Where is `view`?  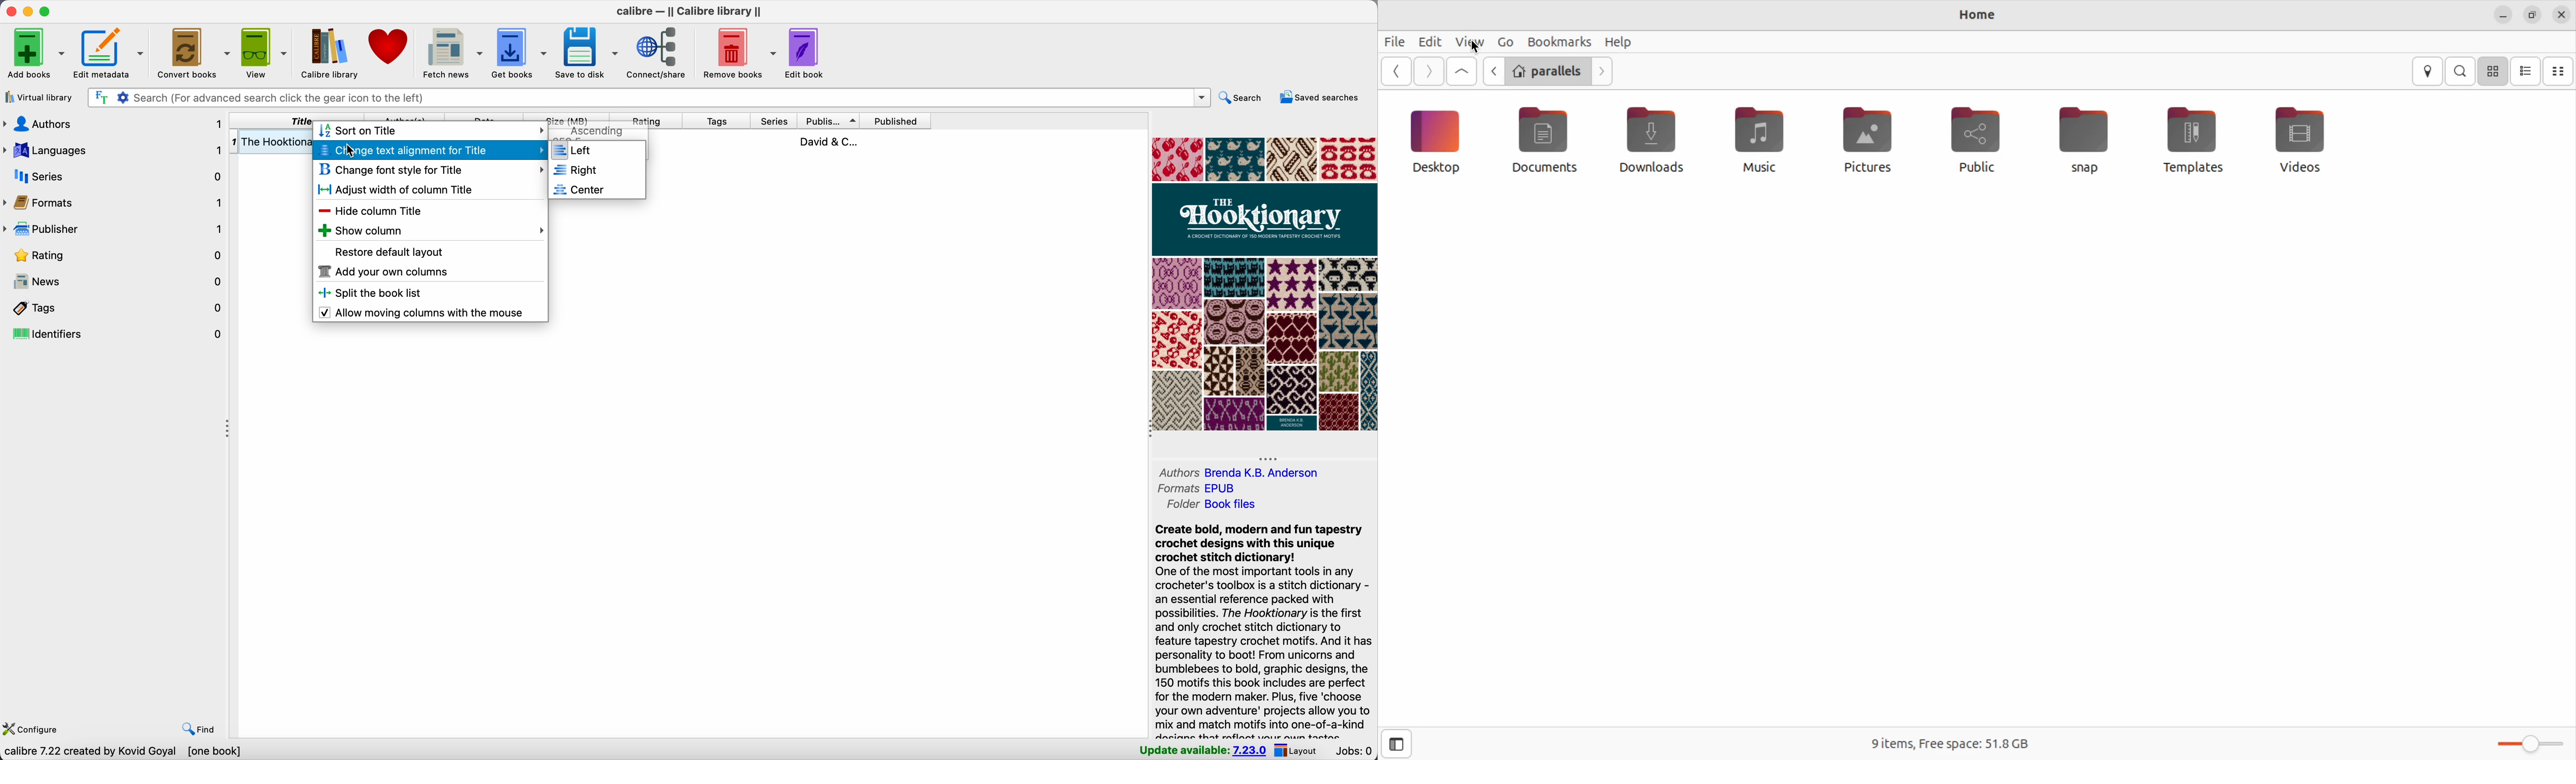
view is located at coordinates (263, 53).